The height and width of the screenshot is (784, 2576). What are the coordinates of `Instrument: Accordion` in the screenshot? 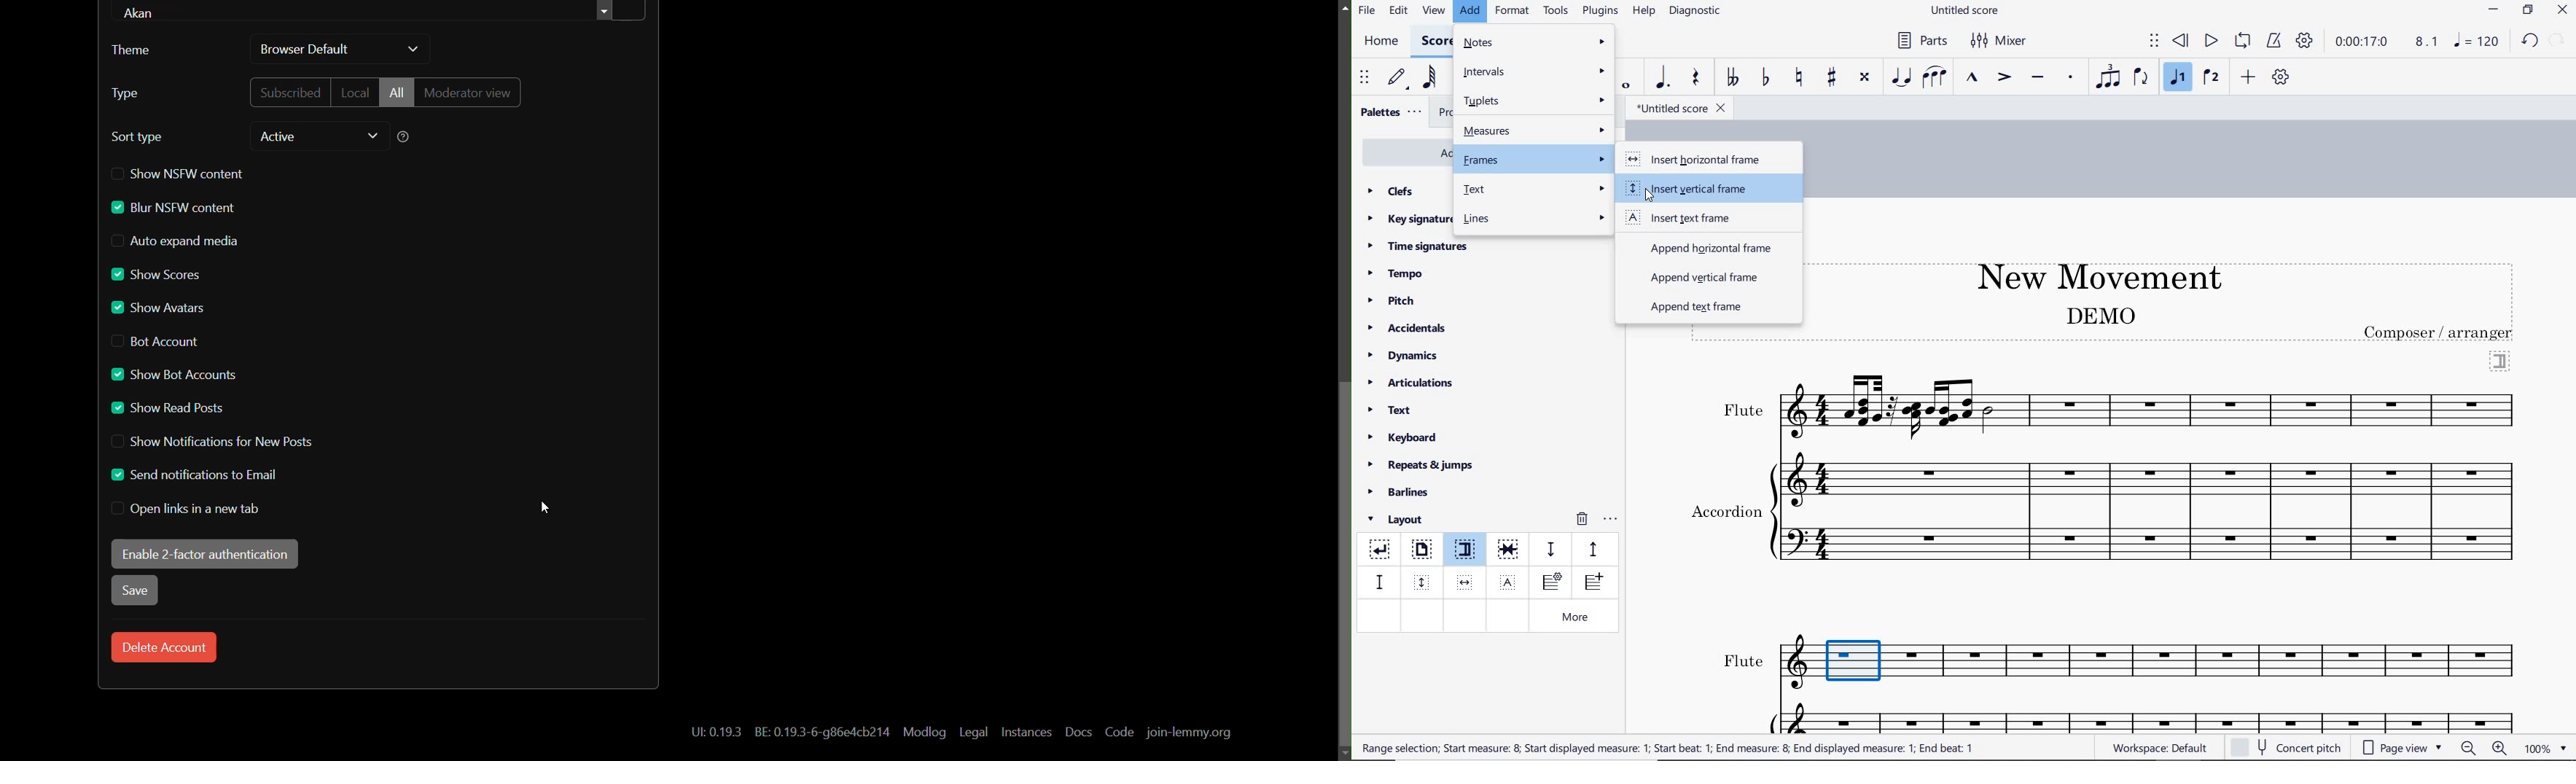 It's located at (2151, 512).